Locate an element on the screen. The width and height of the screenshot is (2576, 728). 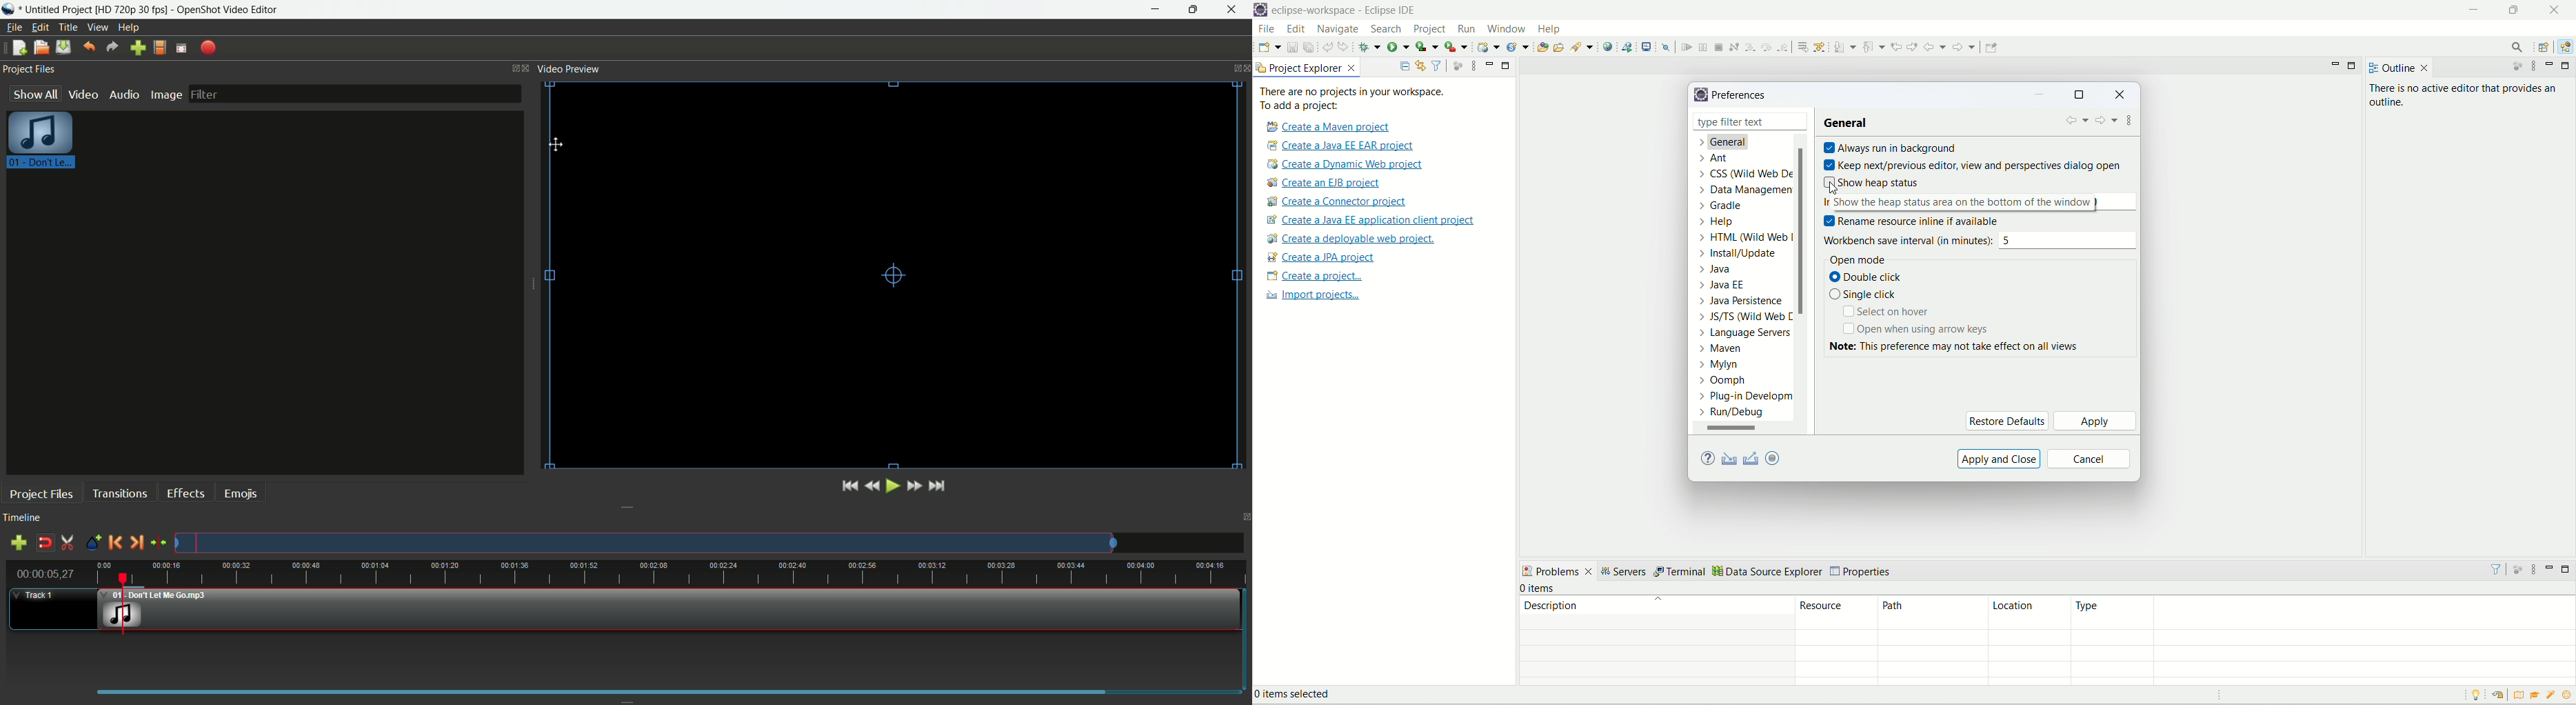
focus on active task is located at coordinates (1458, 65).